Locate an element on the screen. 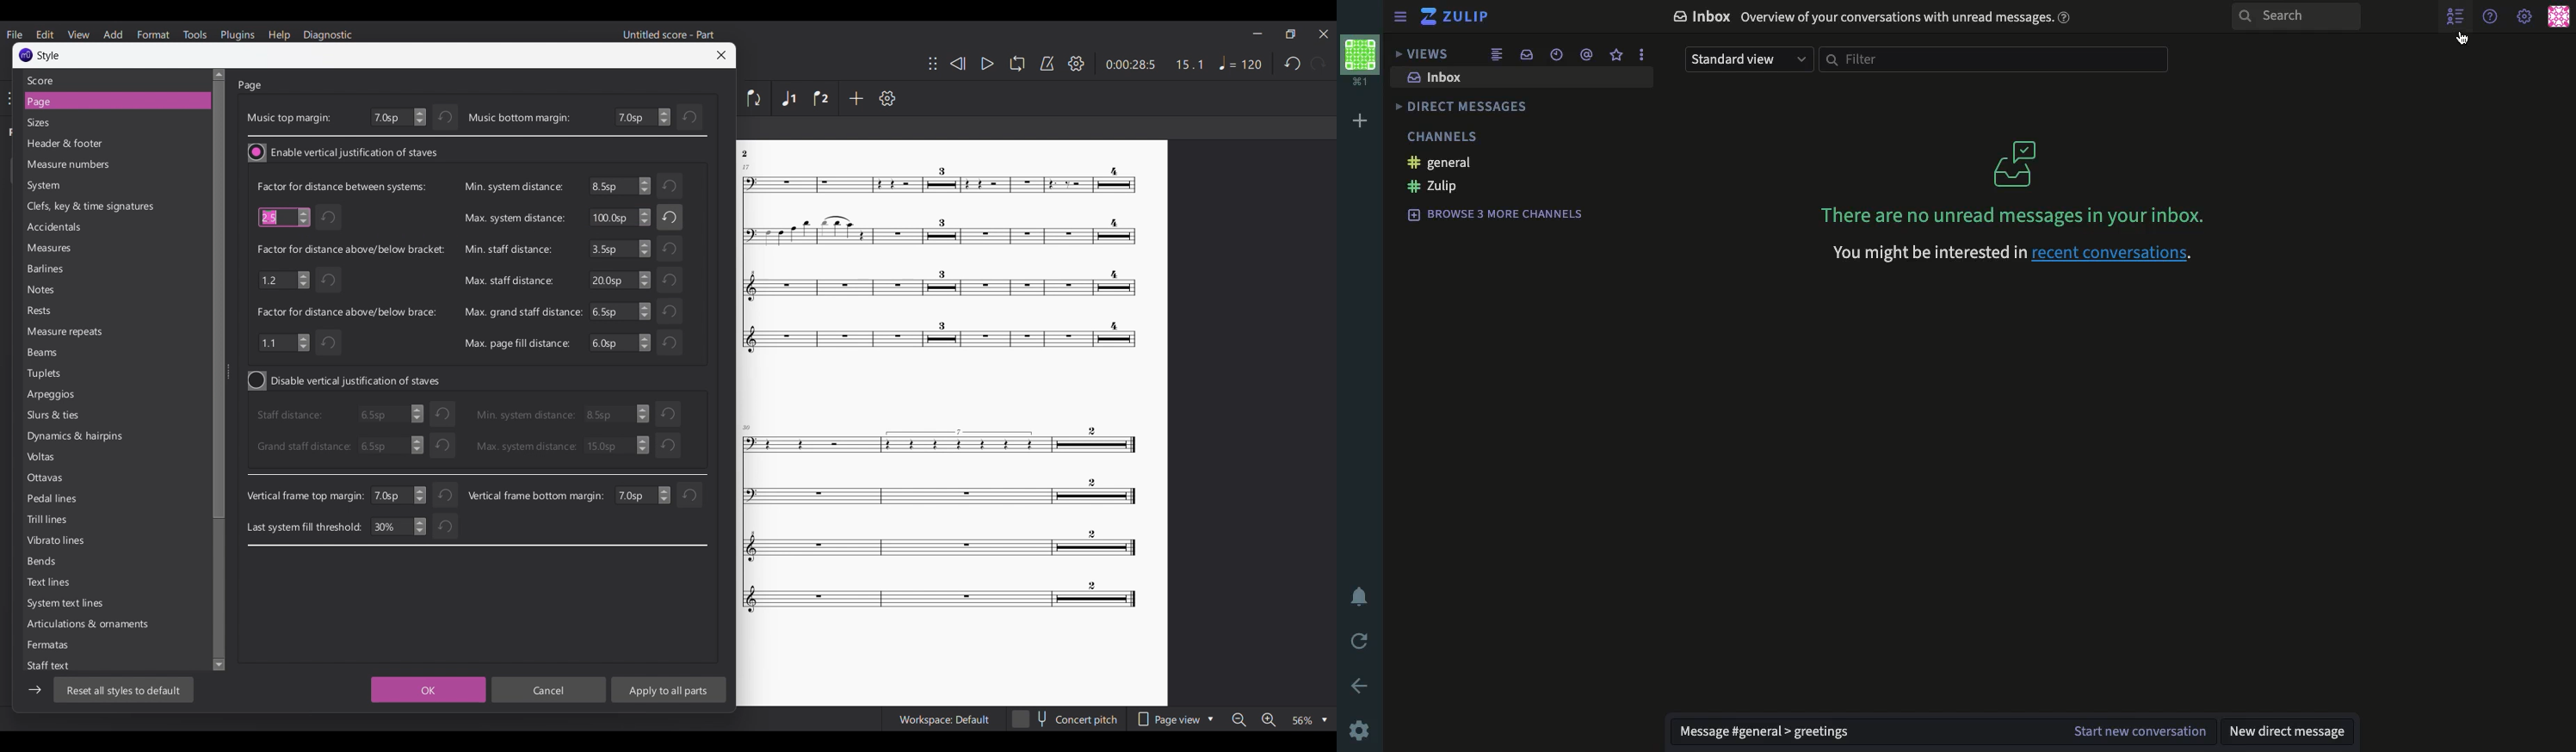  channels is located at coordinates (1441, 135).